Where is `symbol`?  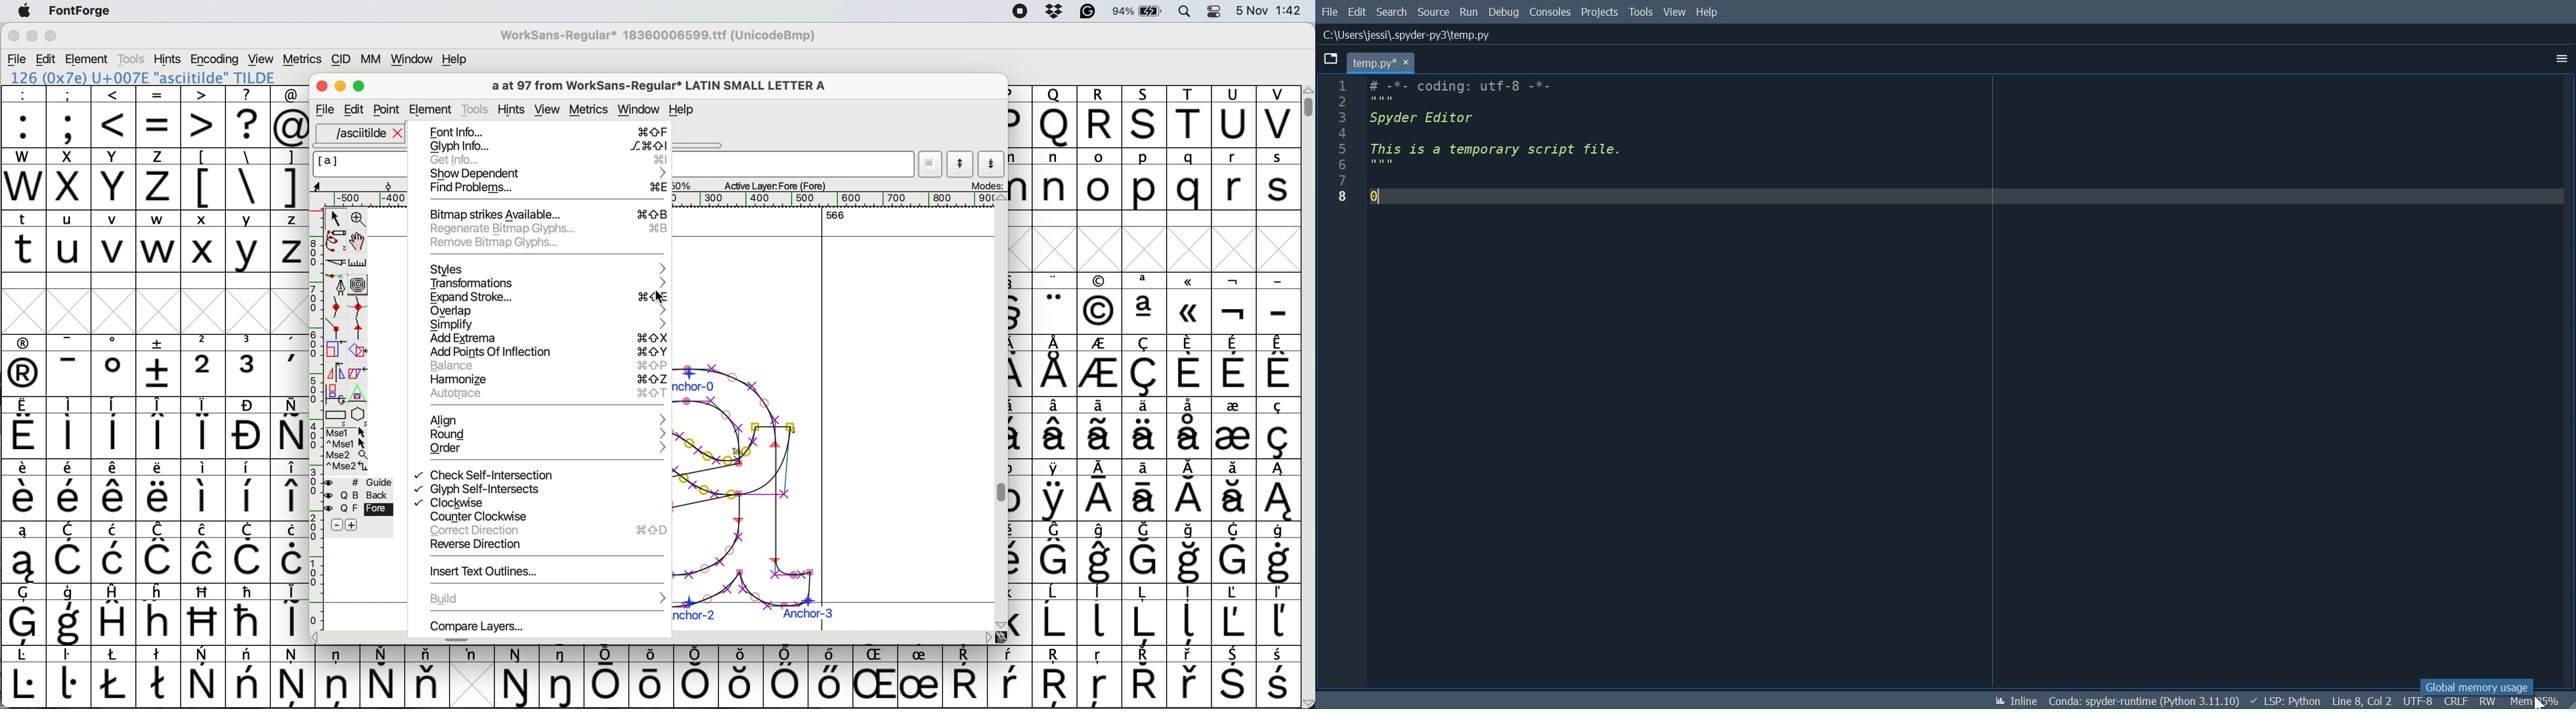
symbol is located at coordinates (608, 677).